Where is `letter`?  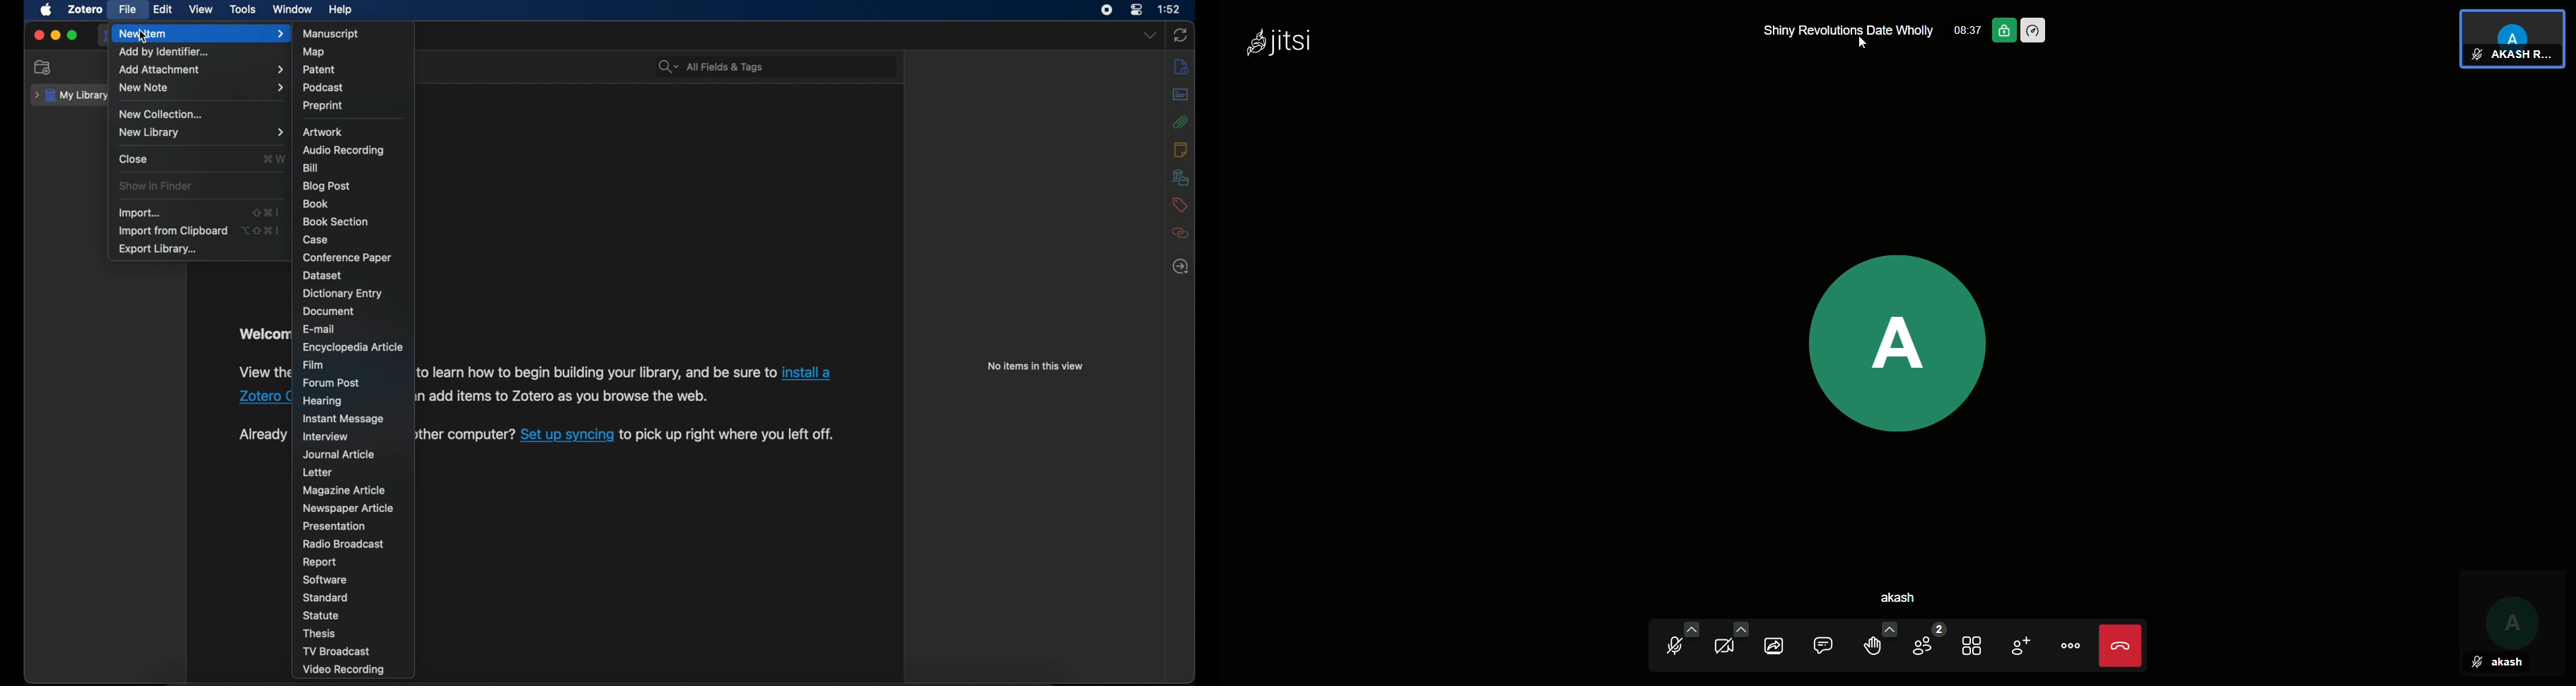
letter is located at coordinates (317, 473).